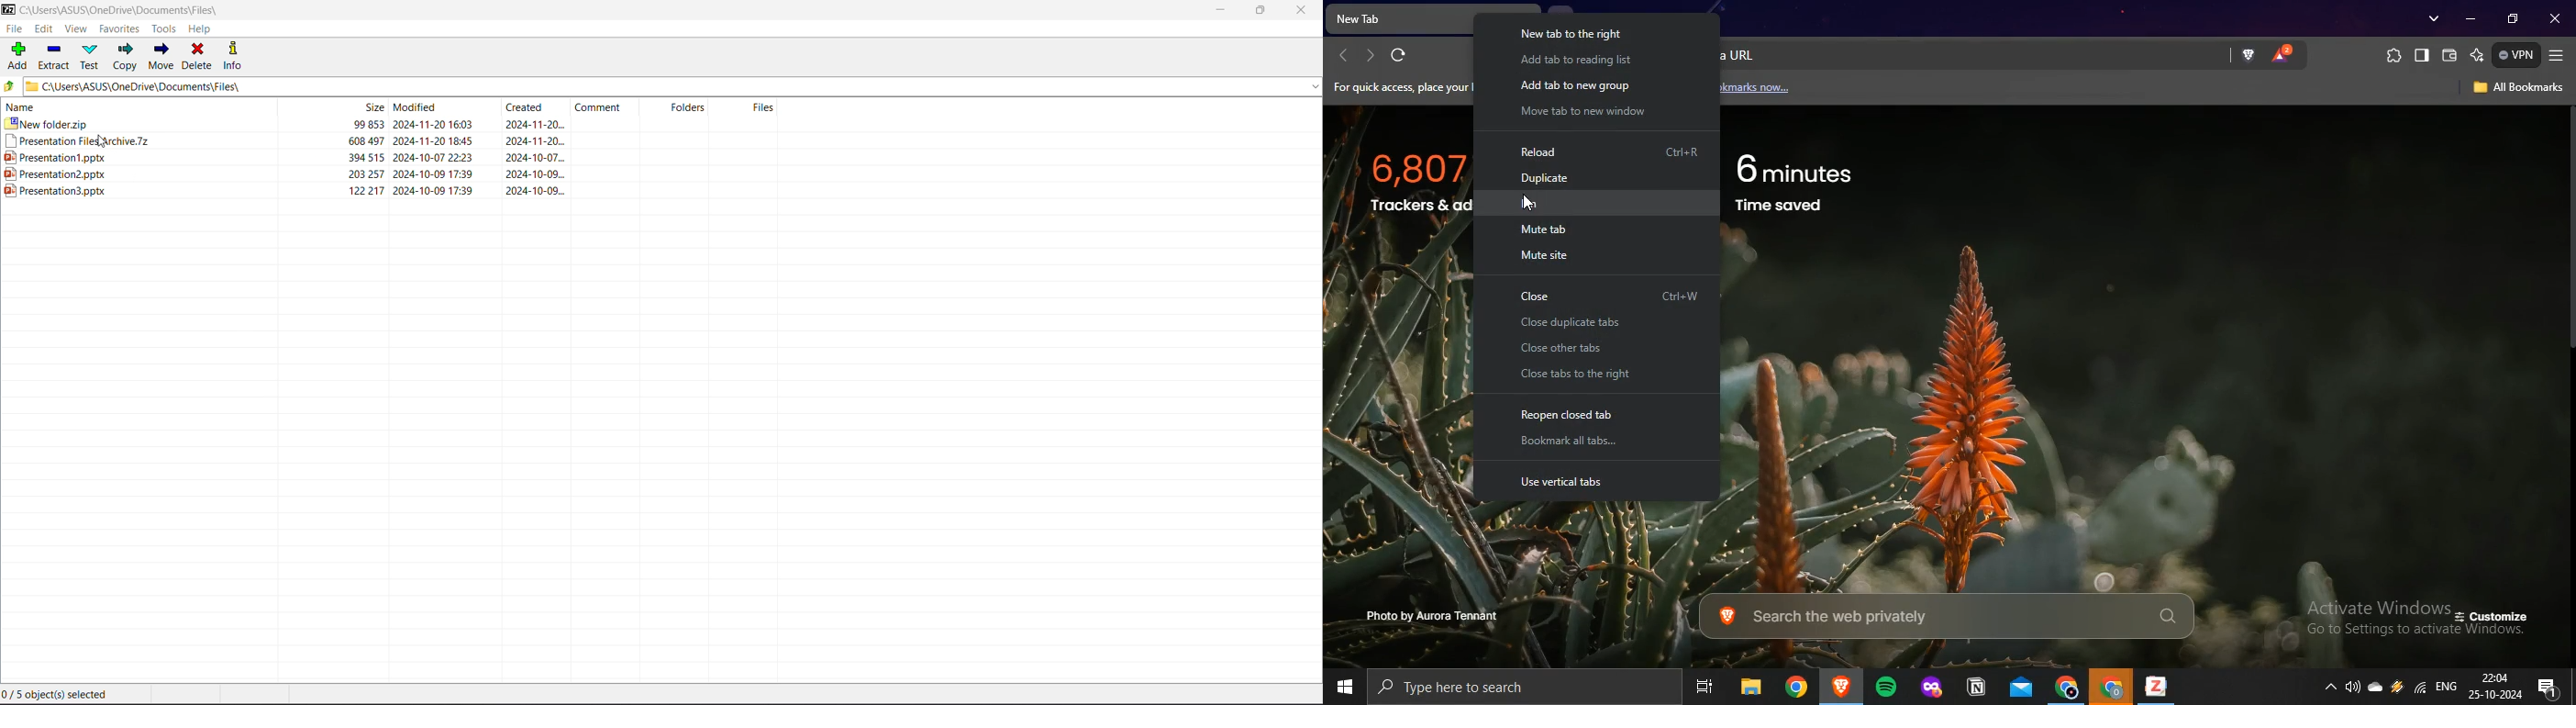  What do you see at coordinates (2113, 688) in the screenshot?
I see `google chrome` at bounding box center [2113, 688].